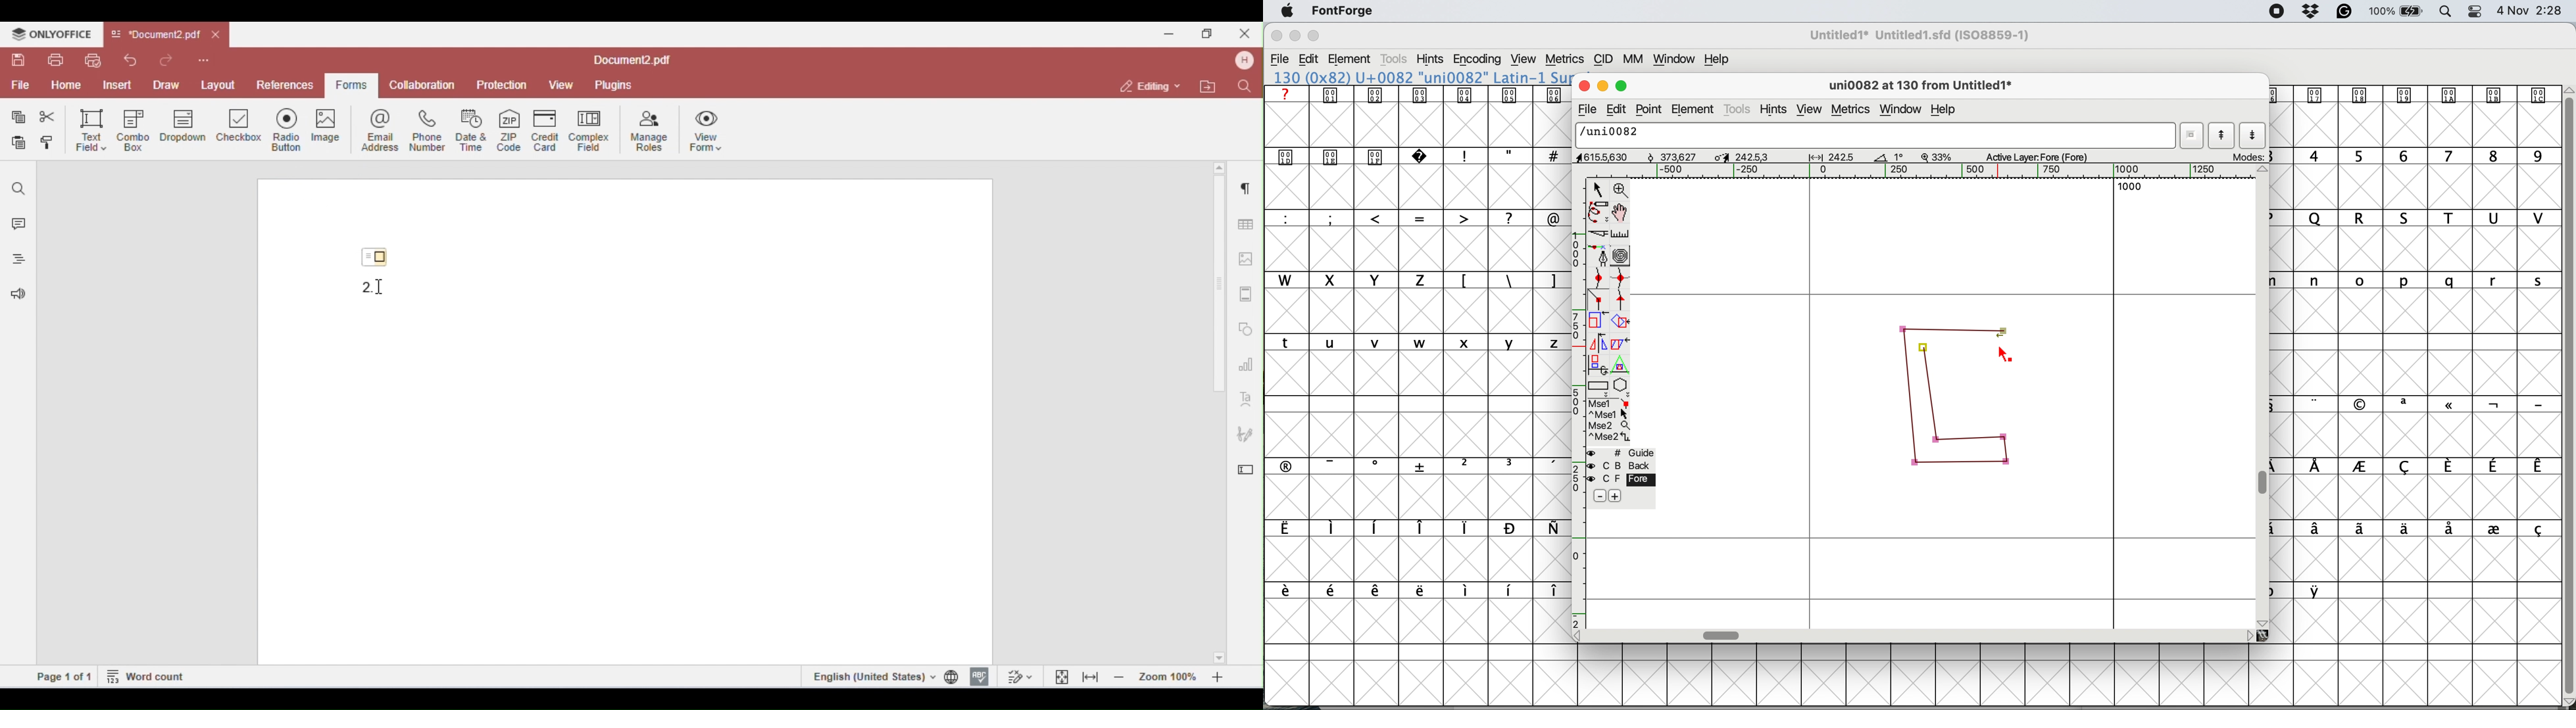 This screenshot has width=2576, height=728. What do you see at coordinates (1582, 84) in the screenshot?
I see `close` at bounding box center [1582, 84].